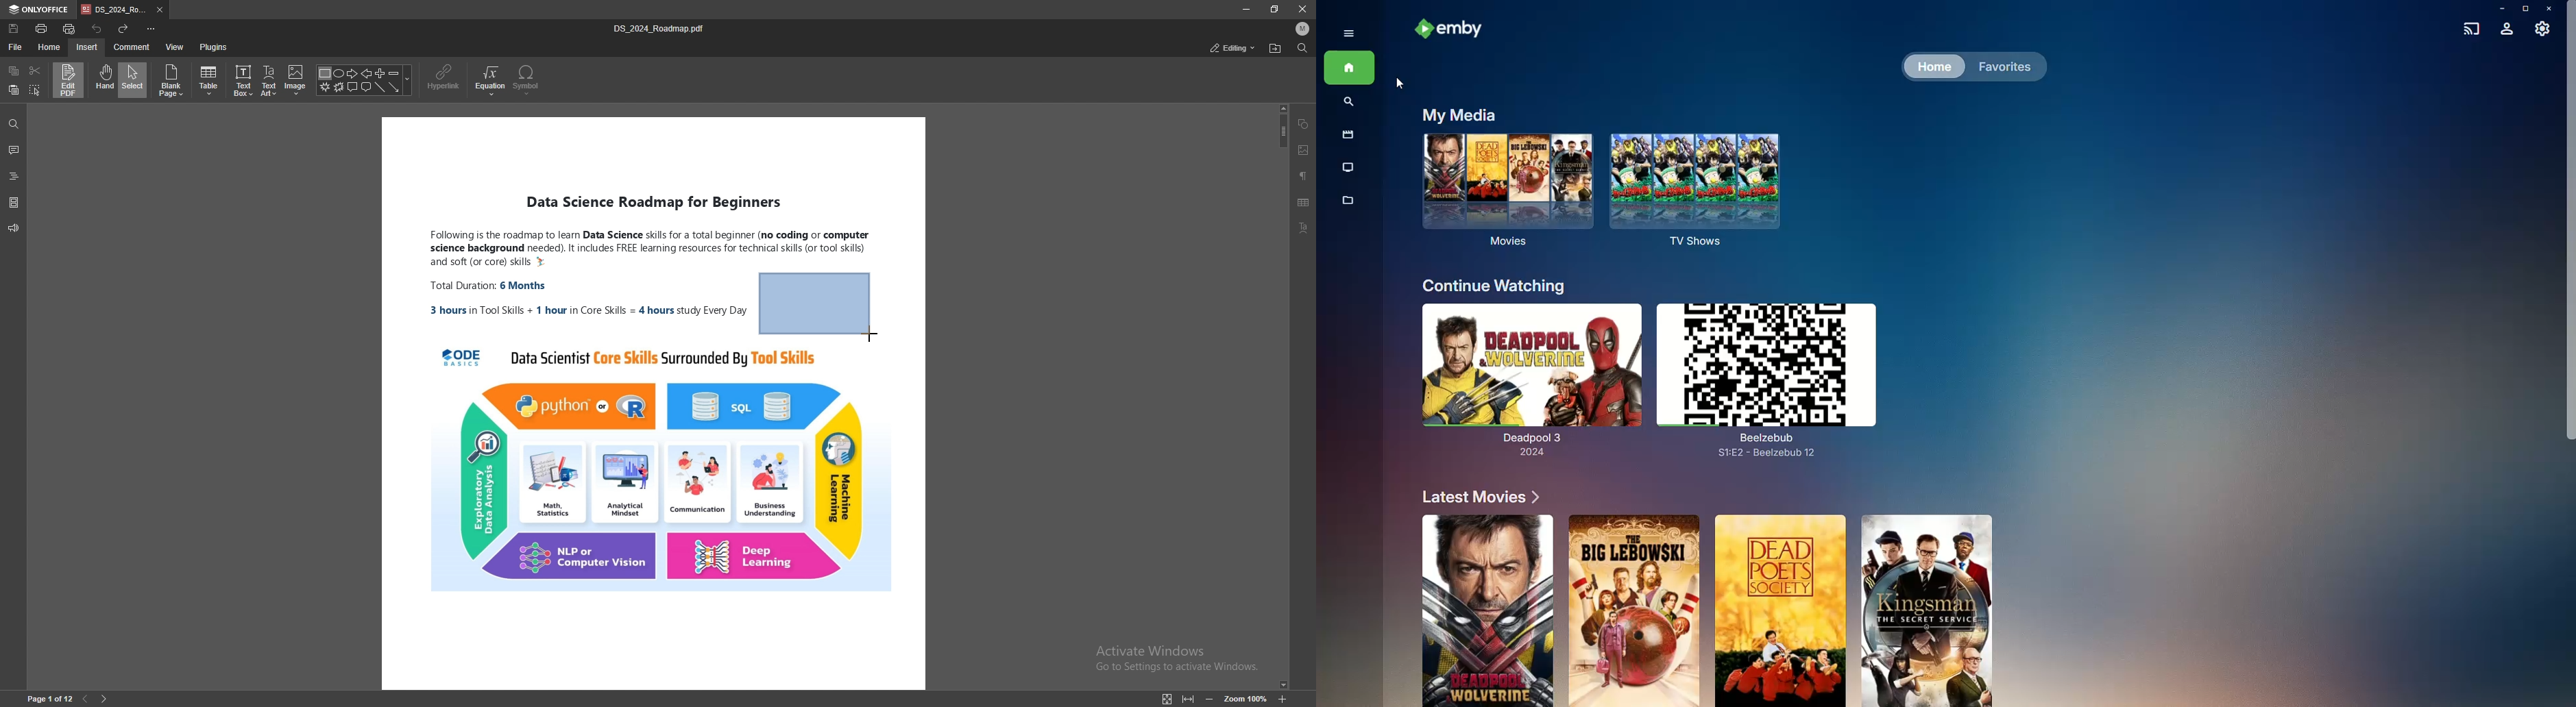  What do you see at coordinates (527, 80) in the screenshot?
I see `symbol` at bounding box center [527, 80].